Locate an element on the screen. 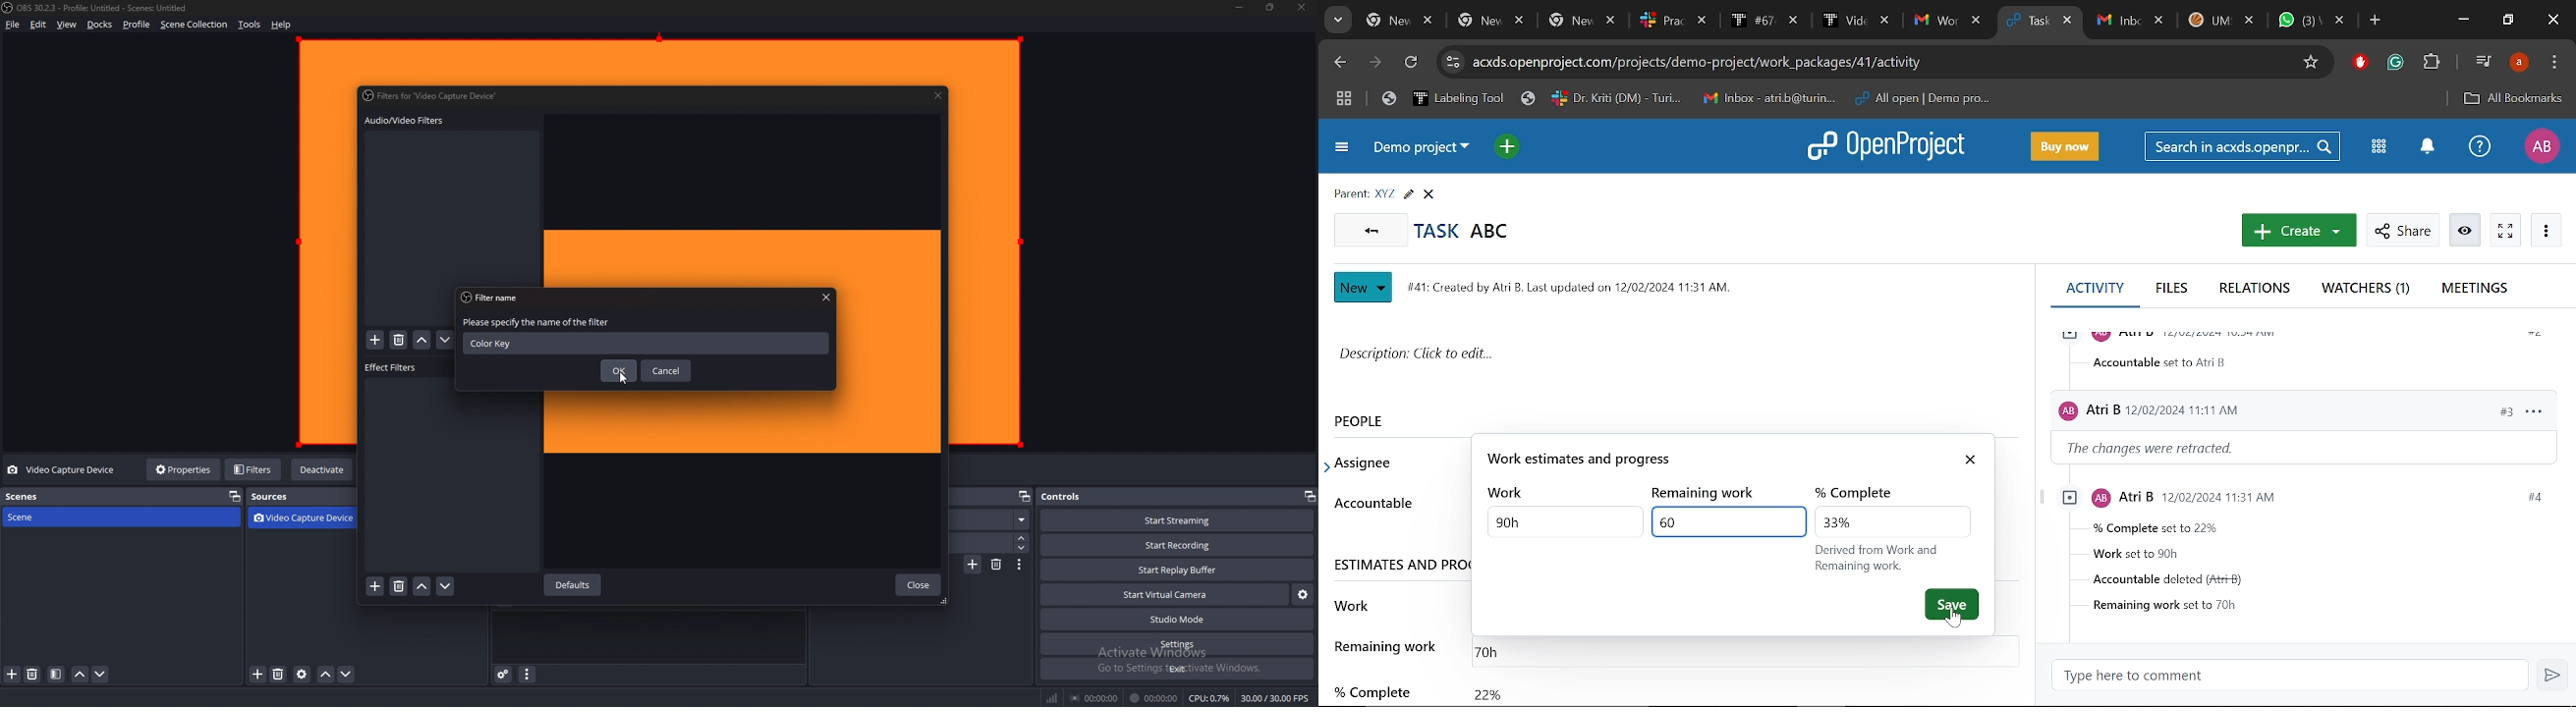 The width and height of the screenshot is (2576, 728). Current tab is located at coordinates (2024, 22).